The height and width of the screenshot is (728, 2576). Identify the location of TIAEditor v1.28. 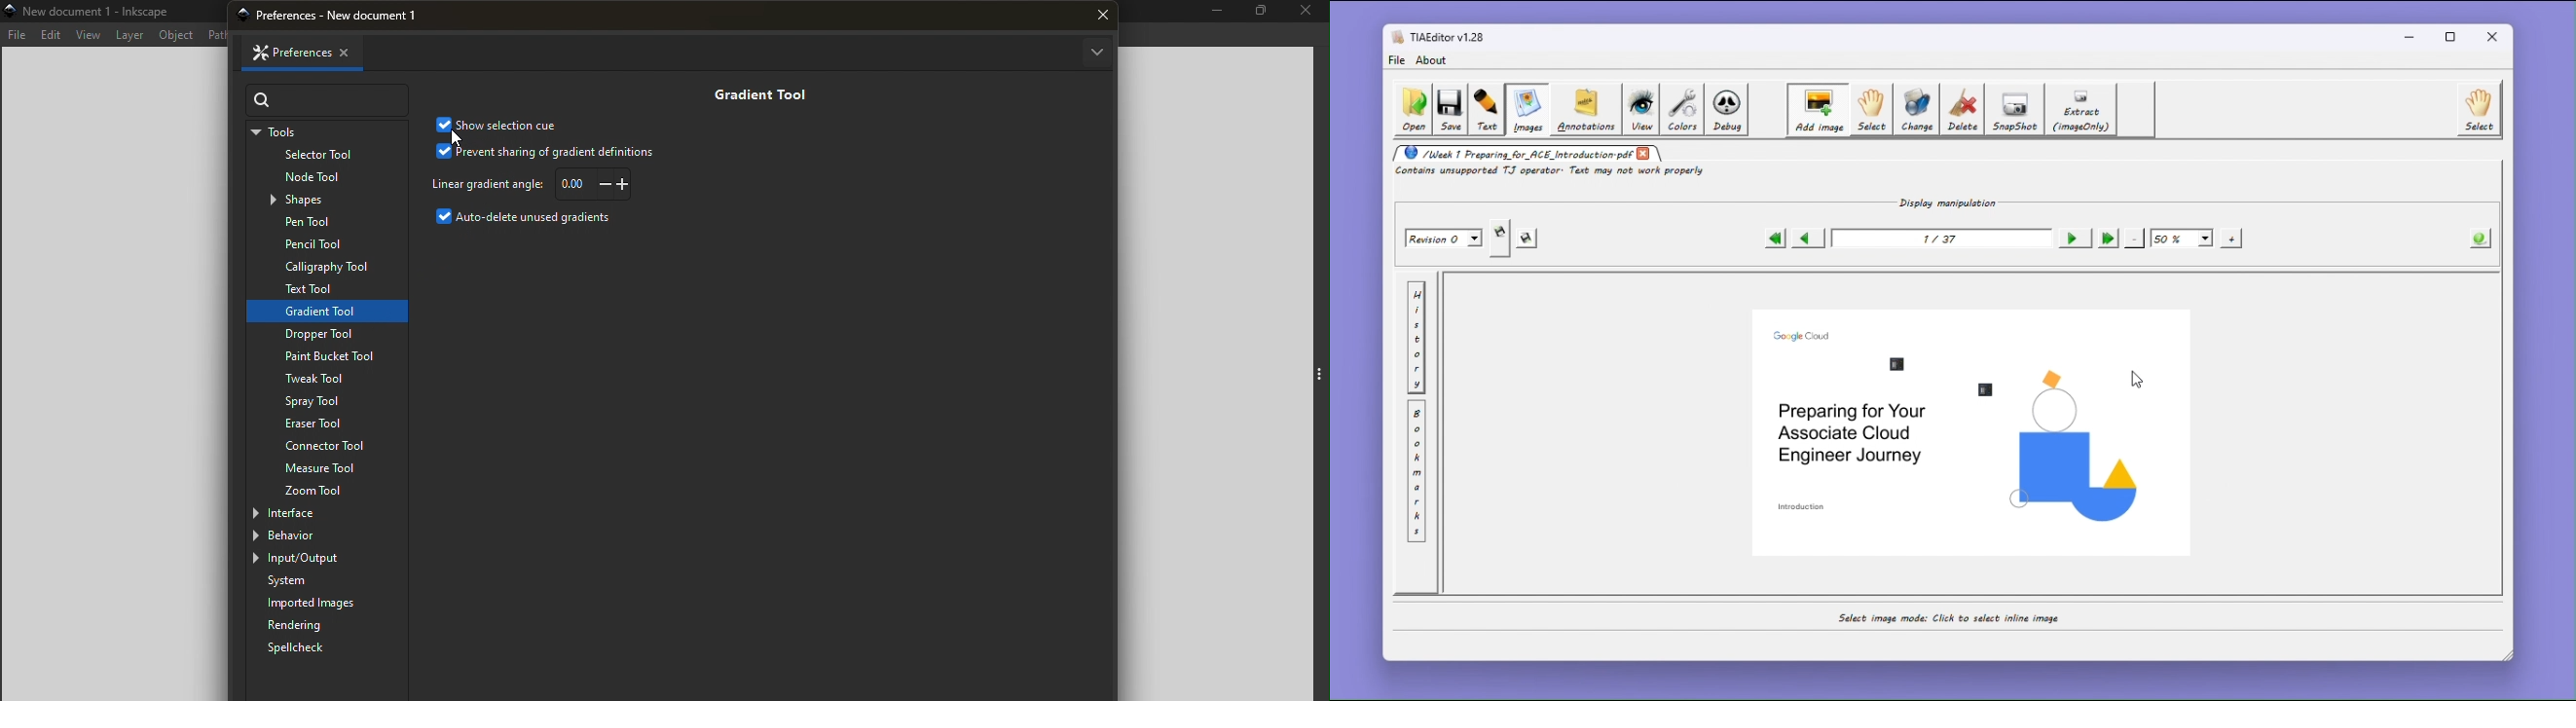
(1438, 36).